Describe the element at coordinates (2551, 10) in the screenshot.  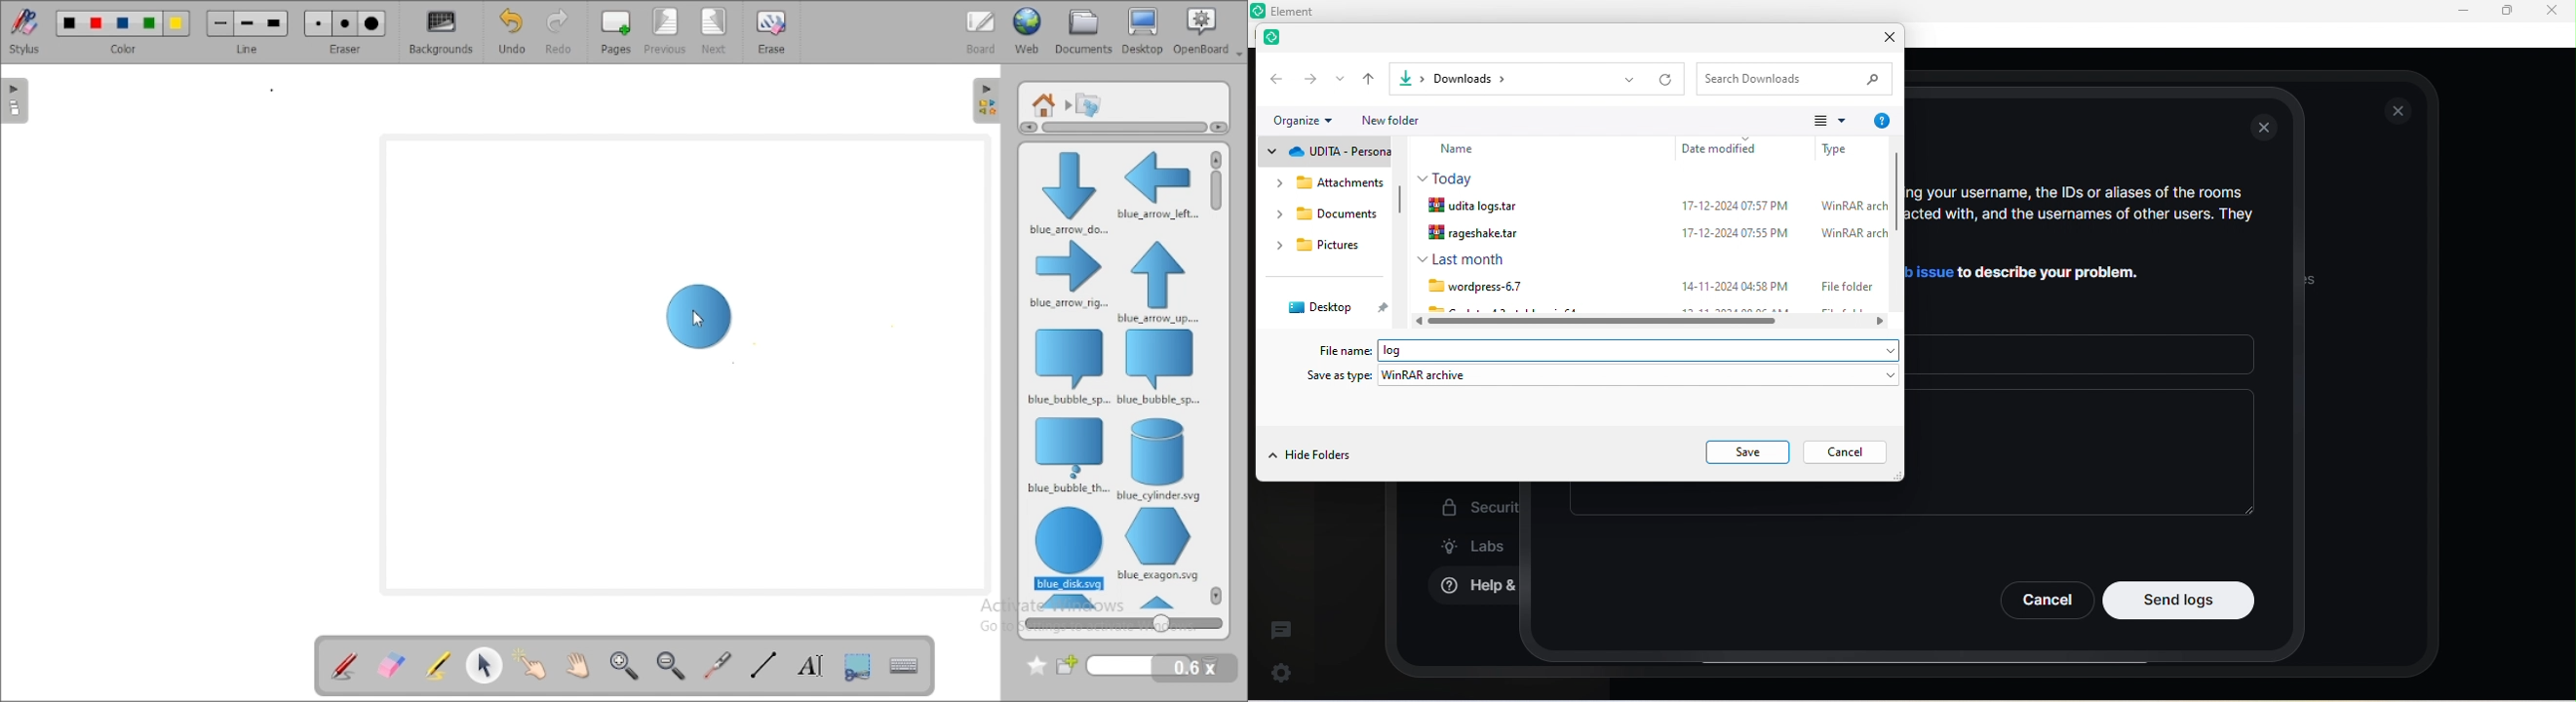
I see `close` at that location.